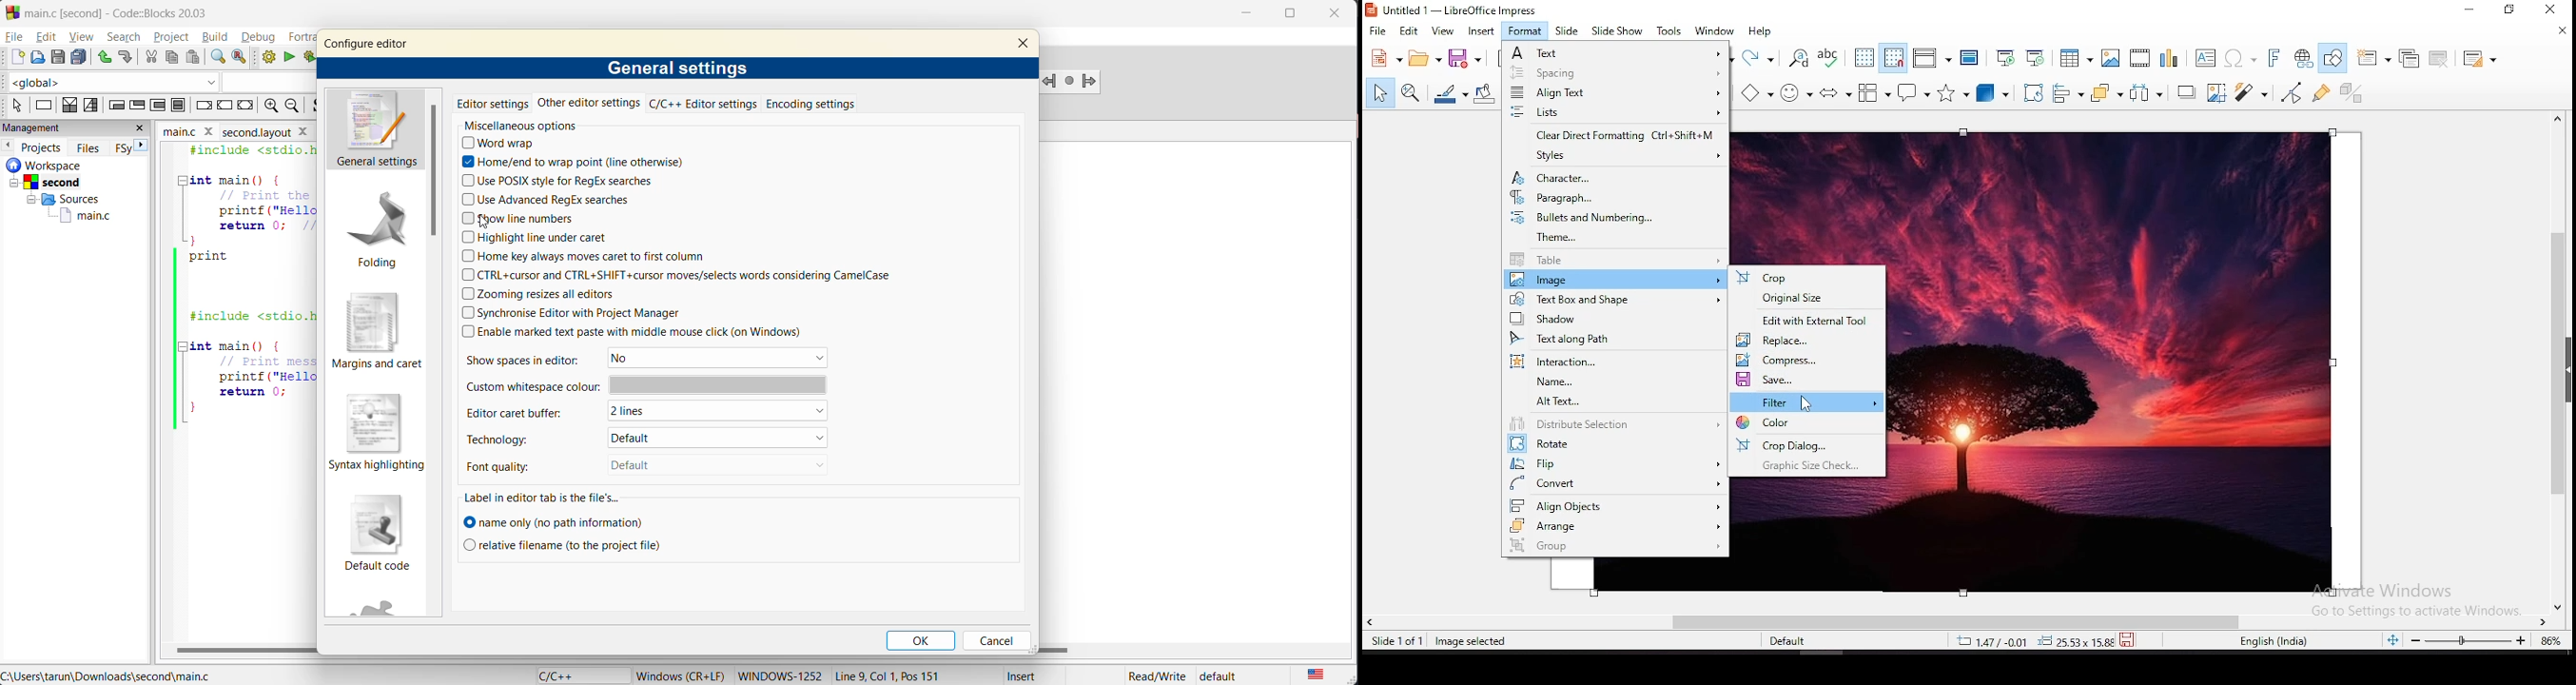  Describe the element at coordinates (1799, 91) in the screenshot. I see `symbol shapes` at that location.